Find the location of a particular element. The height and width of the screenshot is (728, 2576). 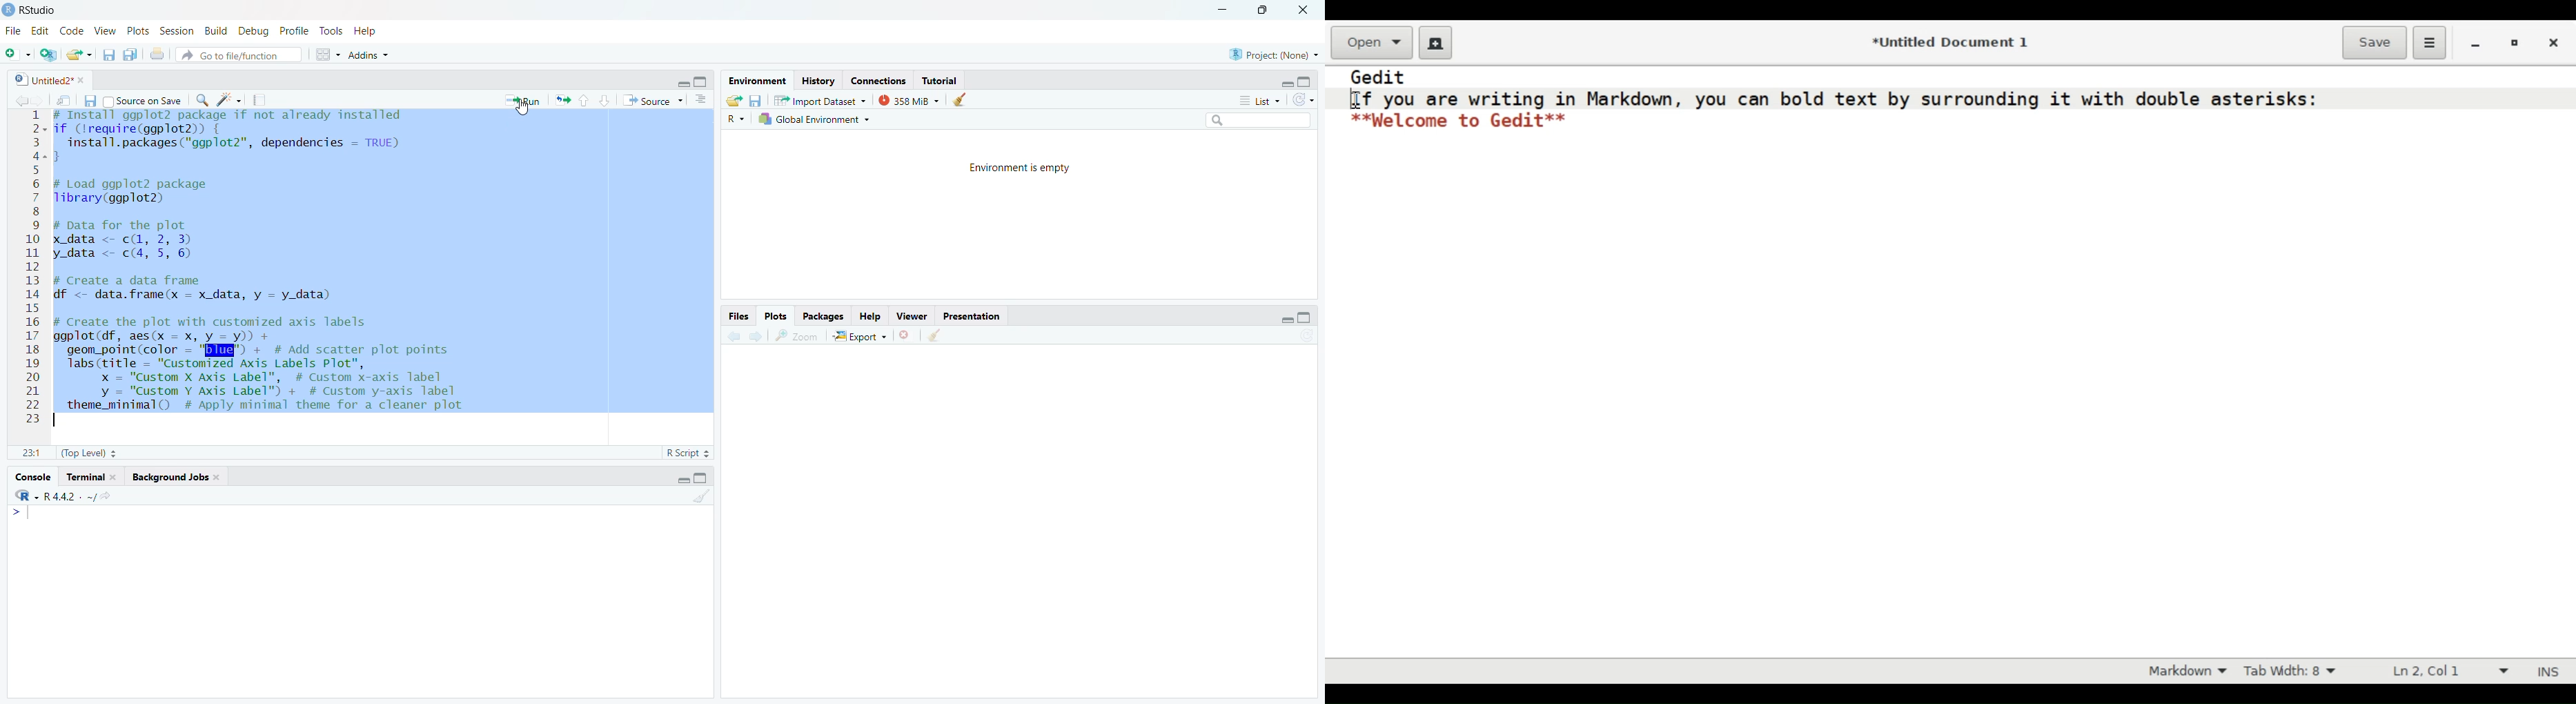

minimise is located at coordinates (1281, 84).